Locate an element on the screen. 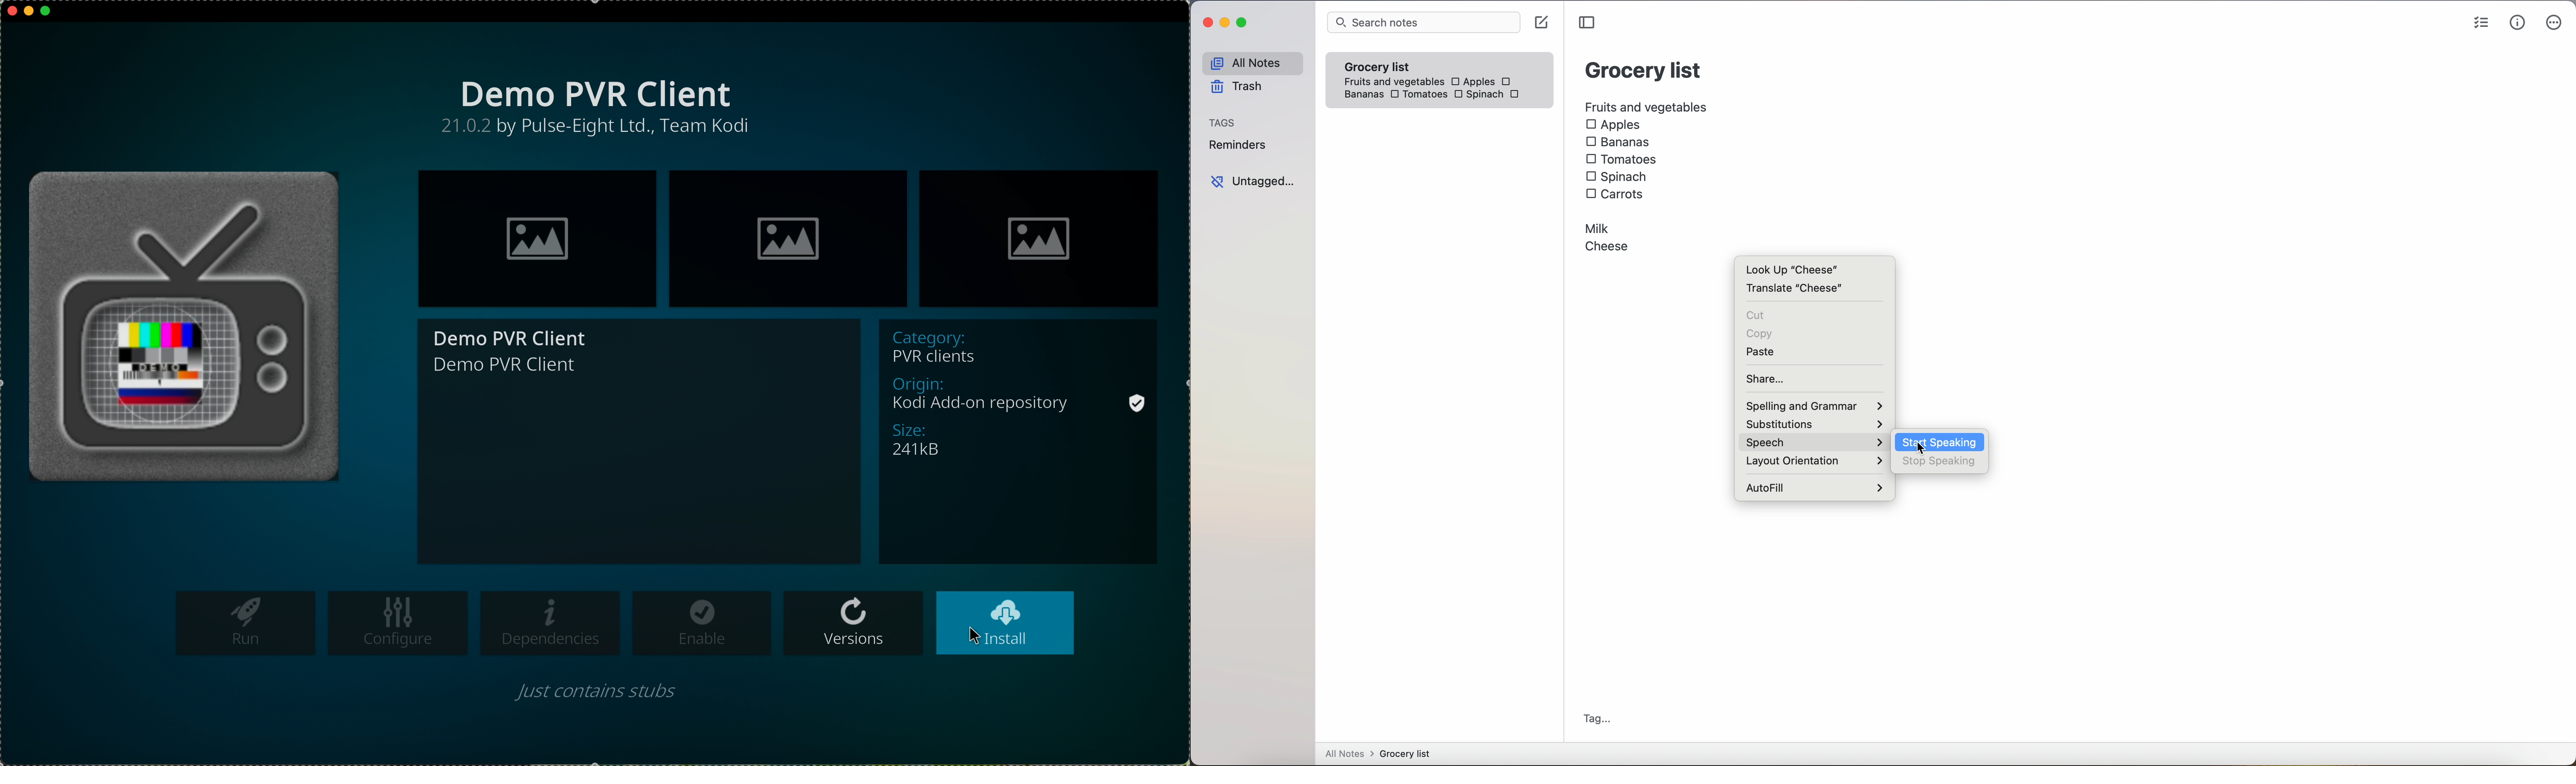  paste is located at coordinates (1767, 352).